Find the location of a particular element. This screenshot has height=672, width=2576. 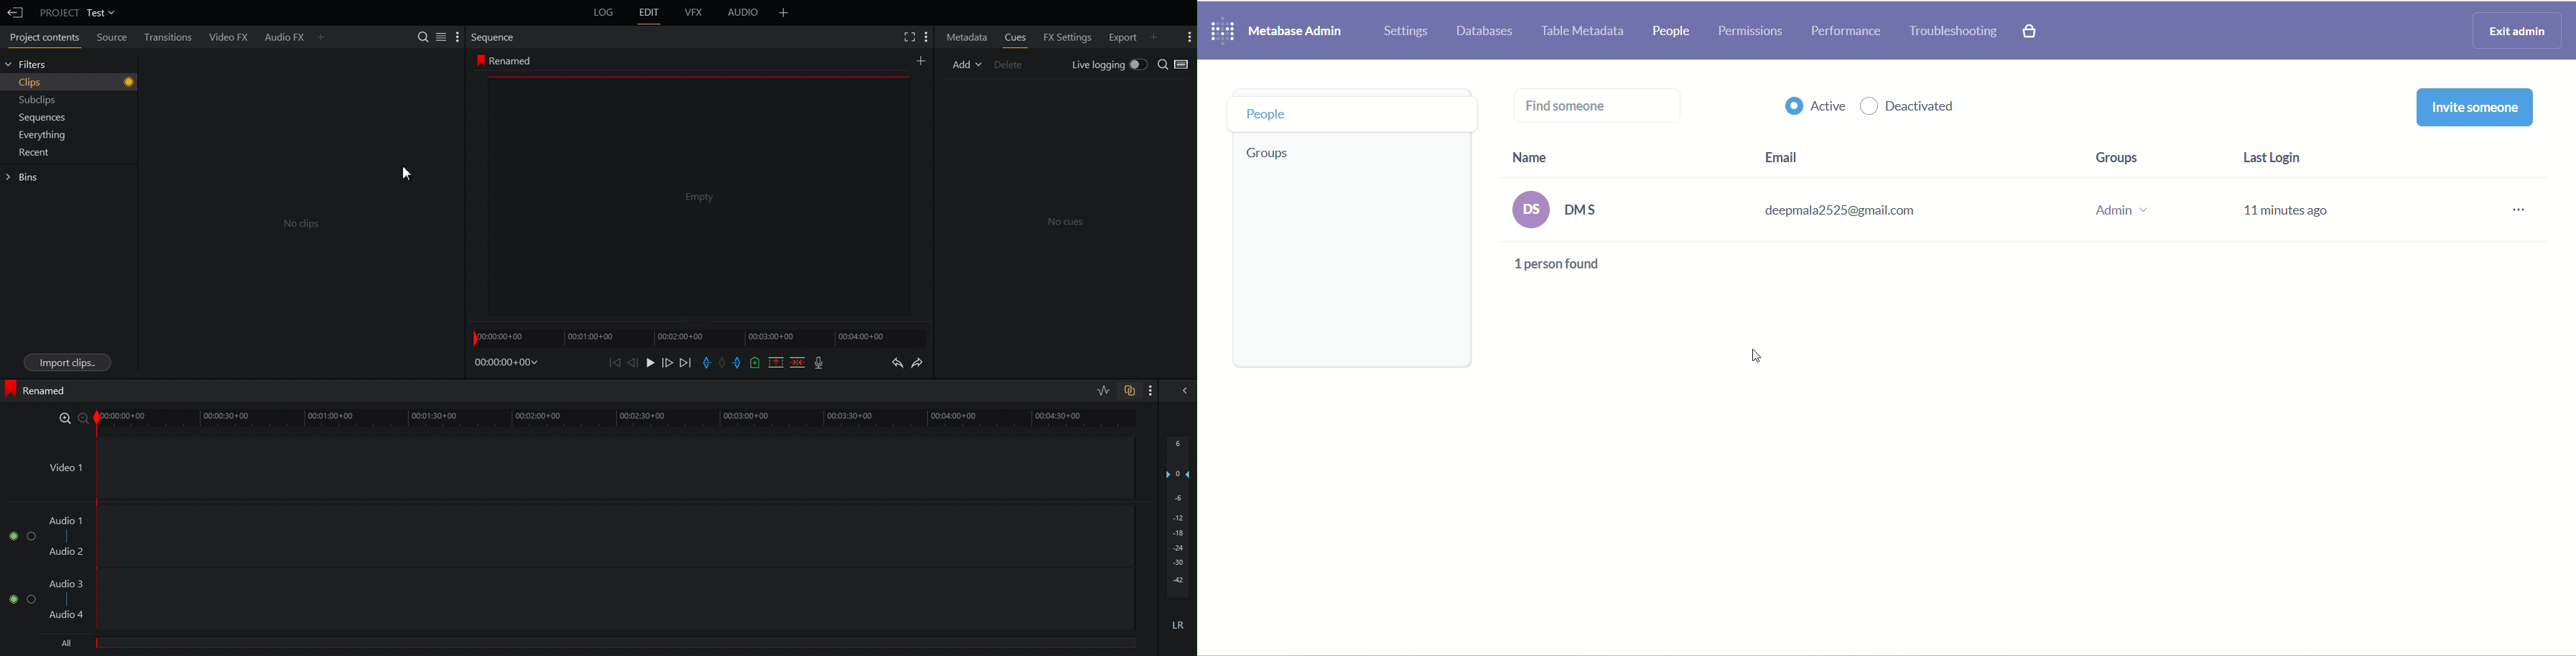

Search Settings is located at coordinates (438, 37).